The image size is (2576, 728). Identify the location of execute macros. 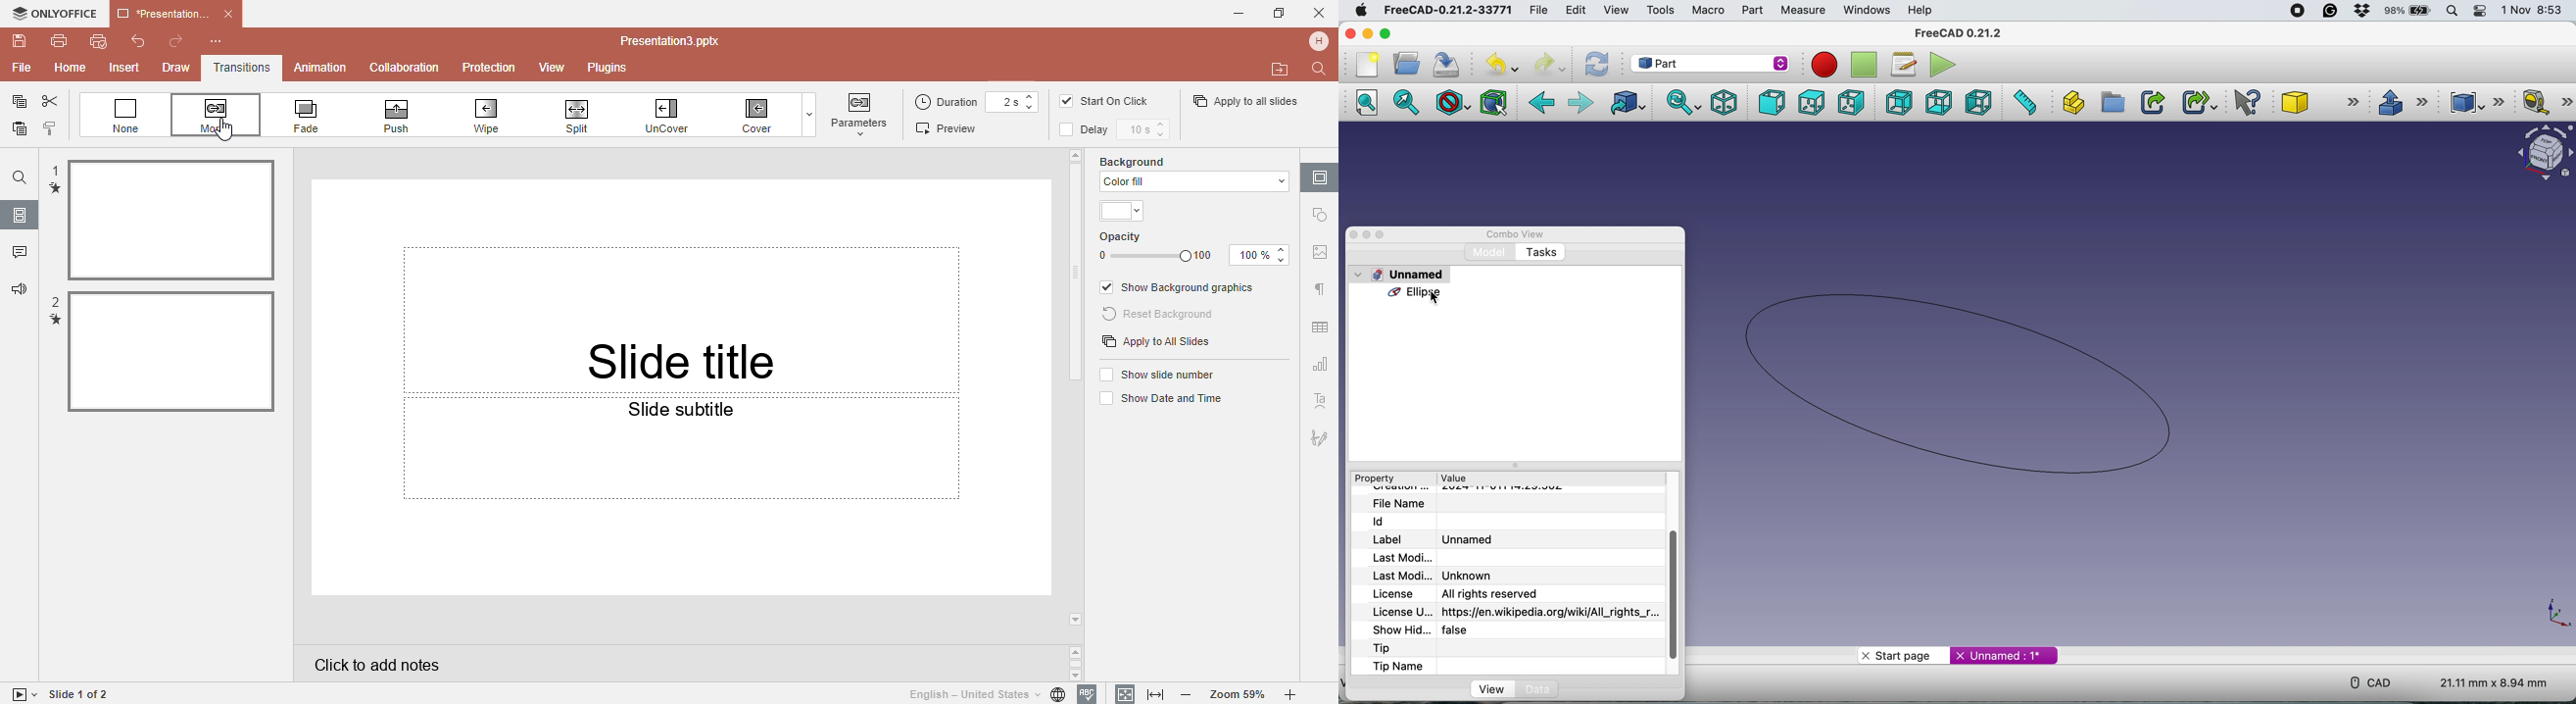
(1941, 65).